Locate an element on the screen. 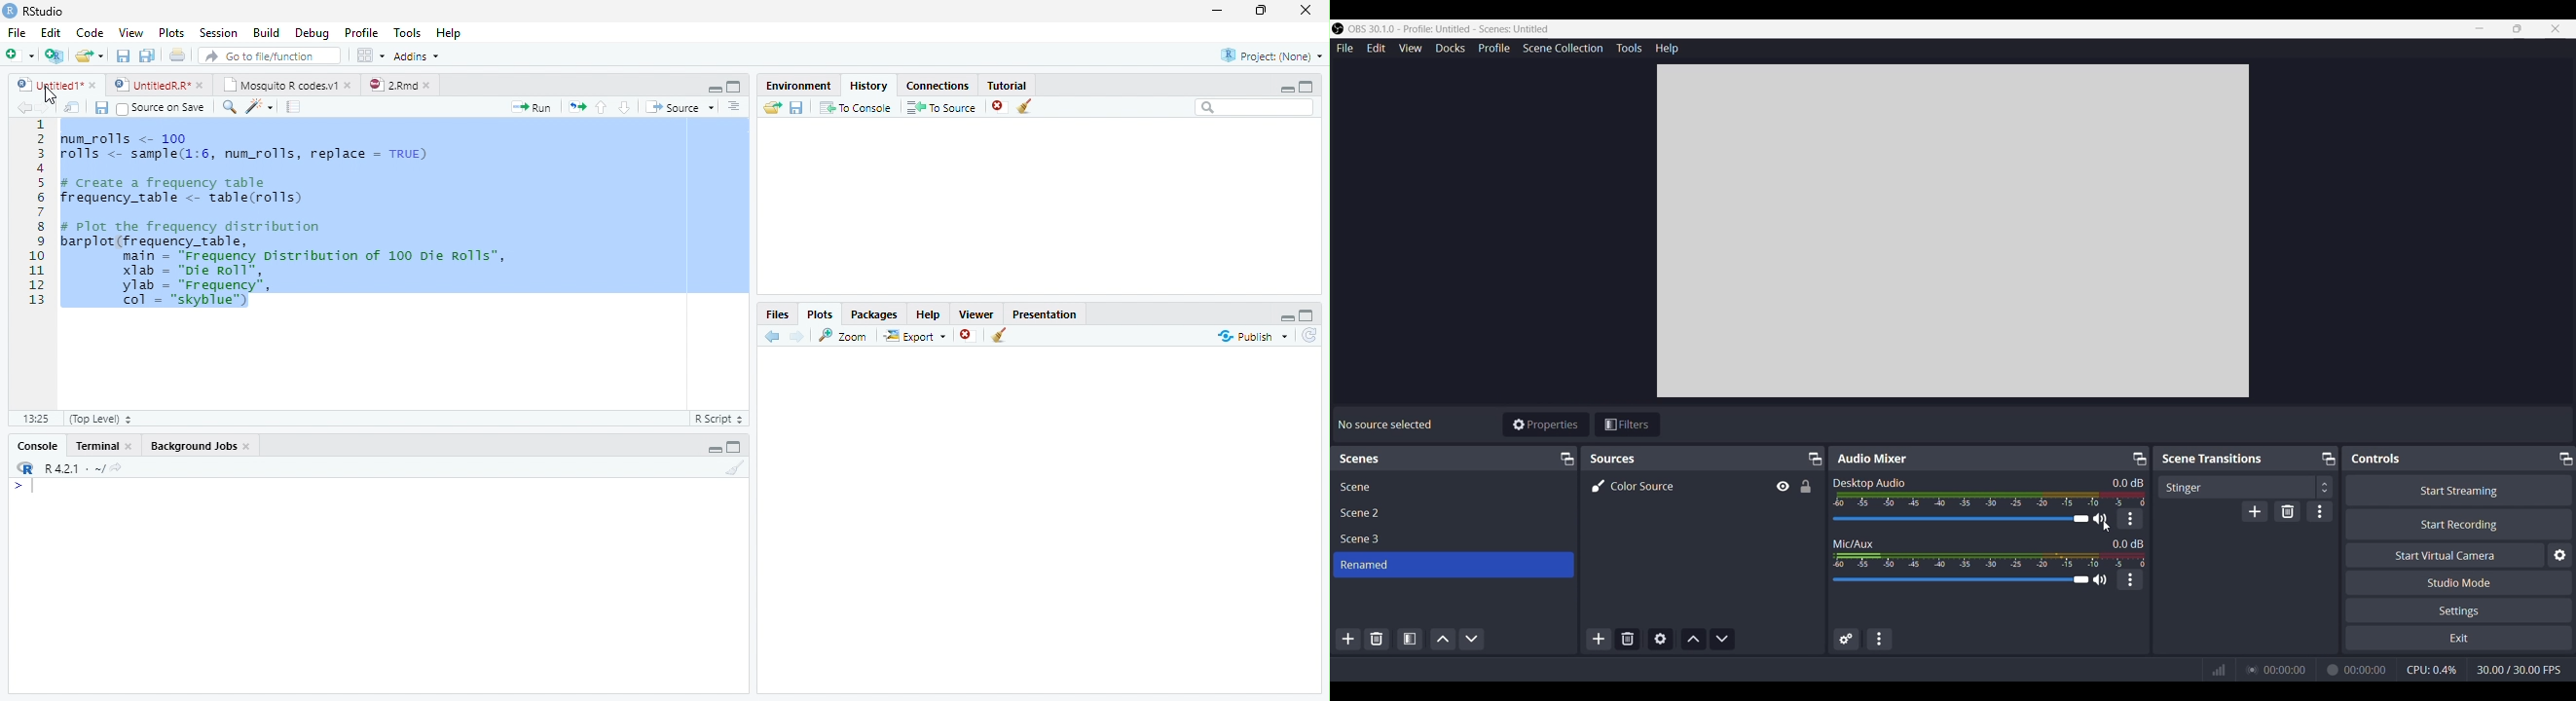 Image resolution: width=2576 pixels, height=728 pixels. Edit is located at coordinates (52, 30).